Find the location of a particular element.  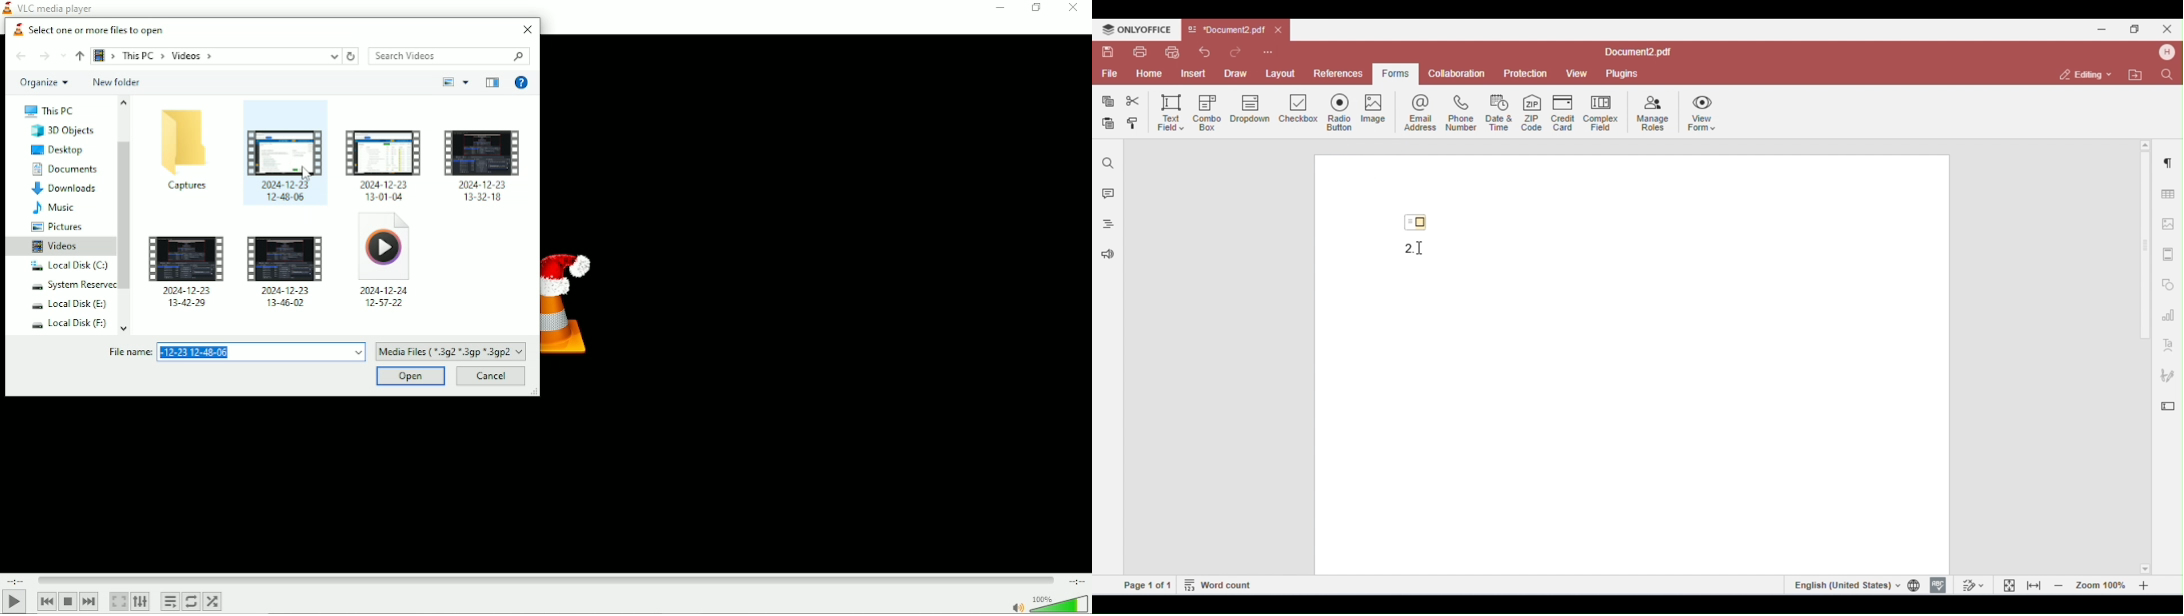

New folder is located at coordinates (116, 82).